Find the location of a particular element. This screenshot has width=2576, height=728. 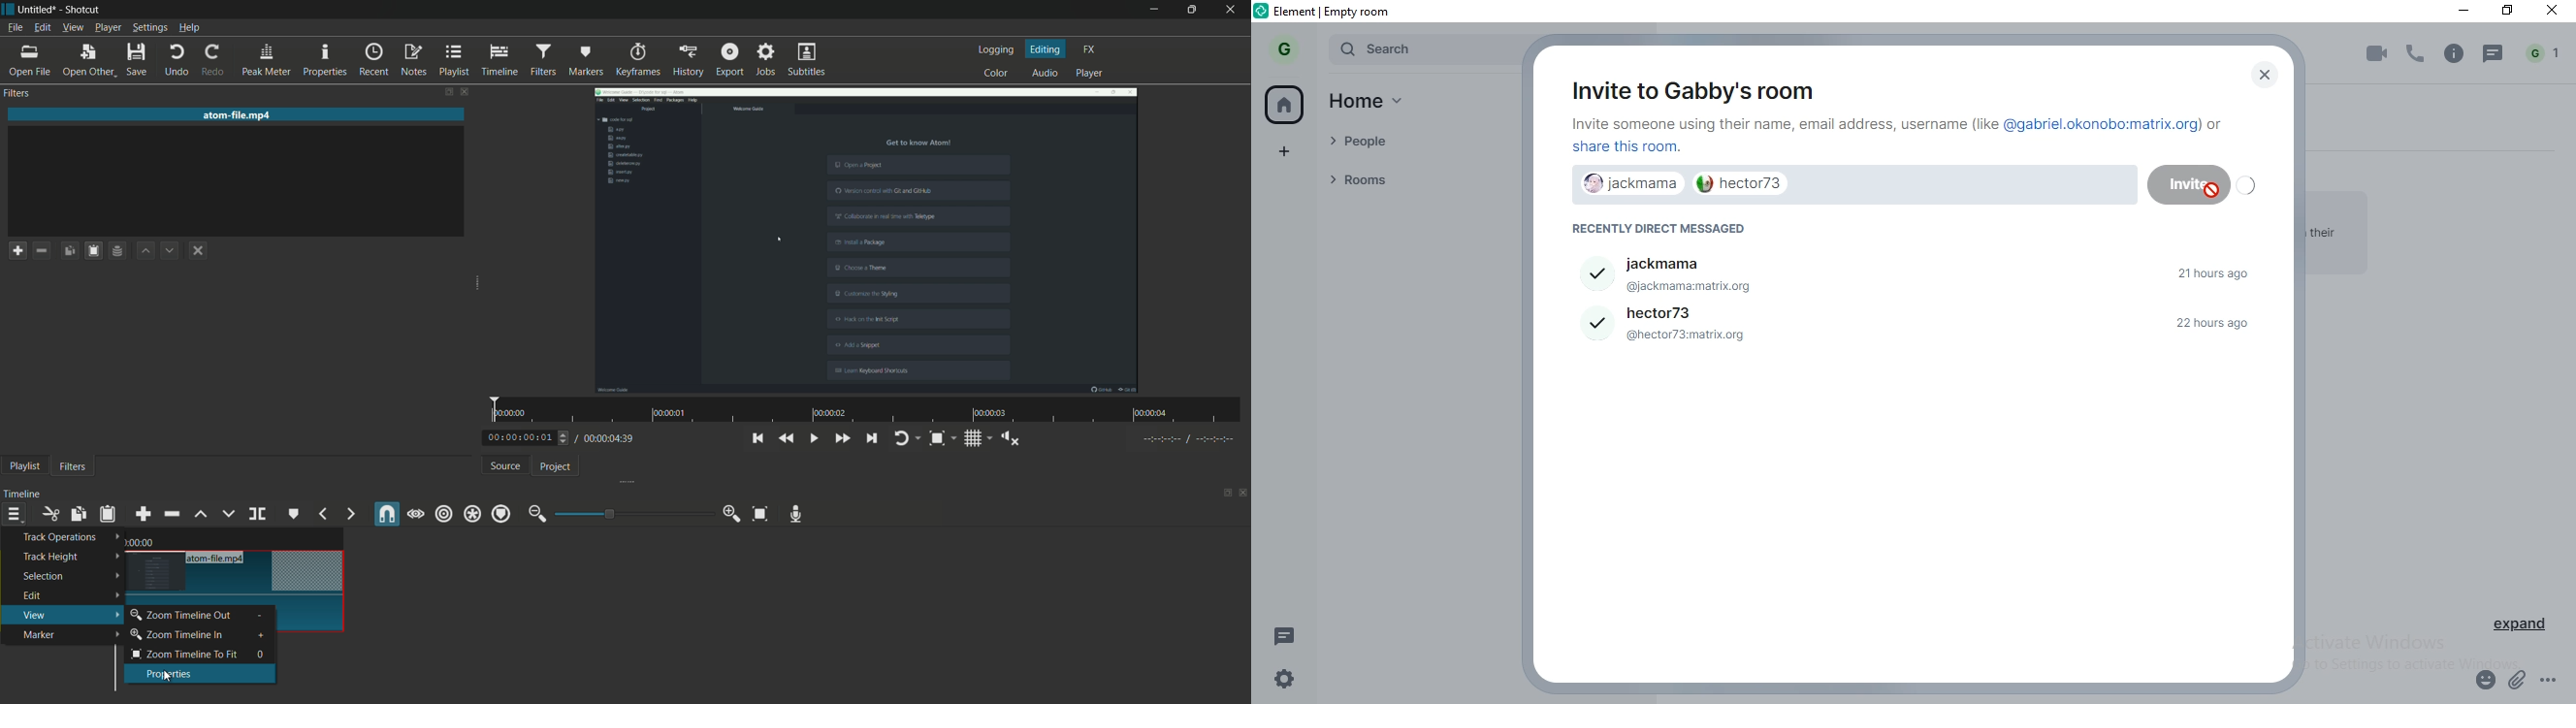

minimise is located at coordinates (2457, 11).